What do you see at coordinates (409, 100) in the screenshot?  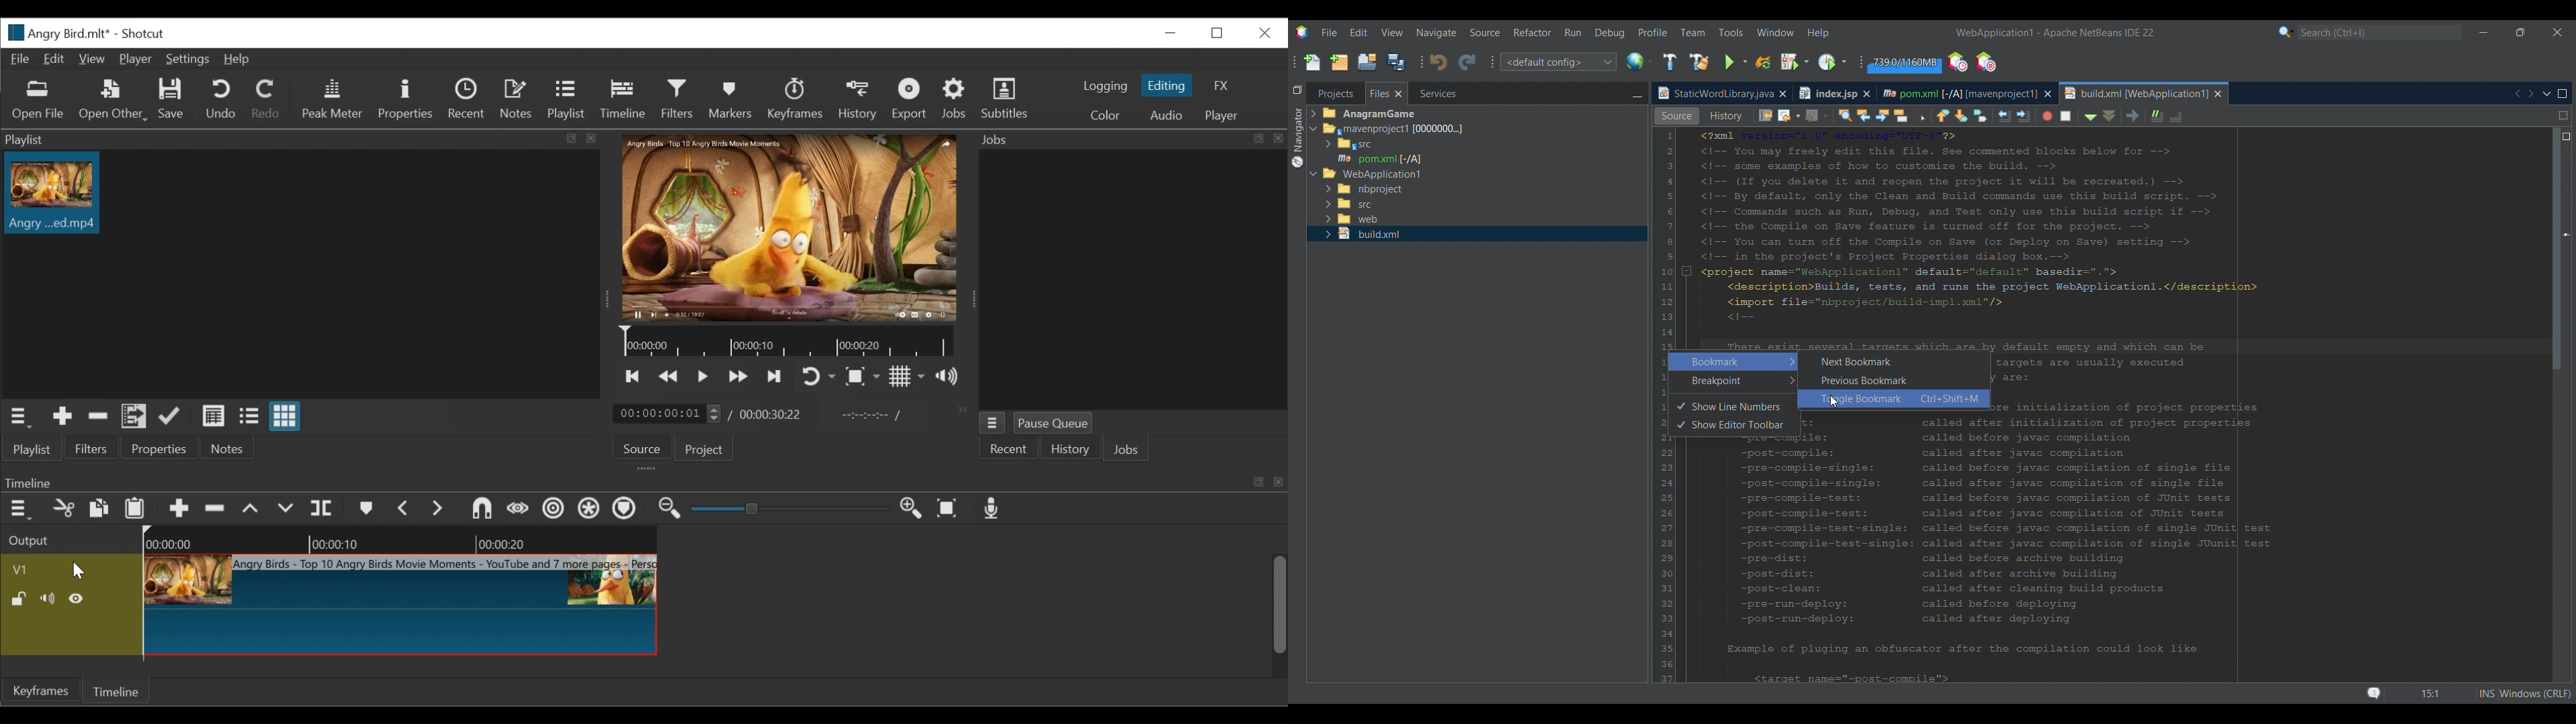 I see `Properties` at bounding box center [409, 100].